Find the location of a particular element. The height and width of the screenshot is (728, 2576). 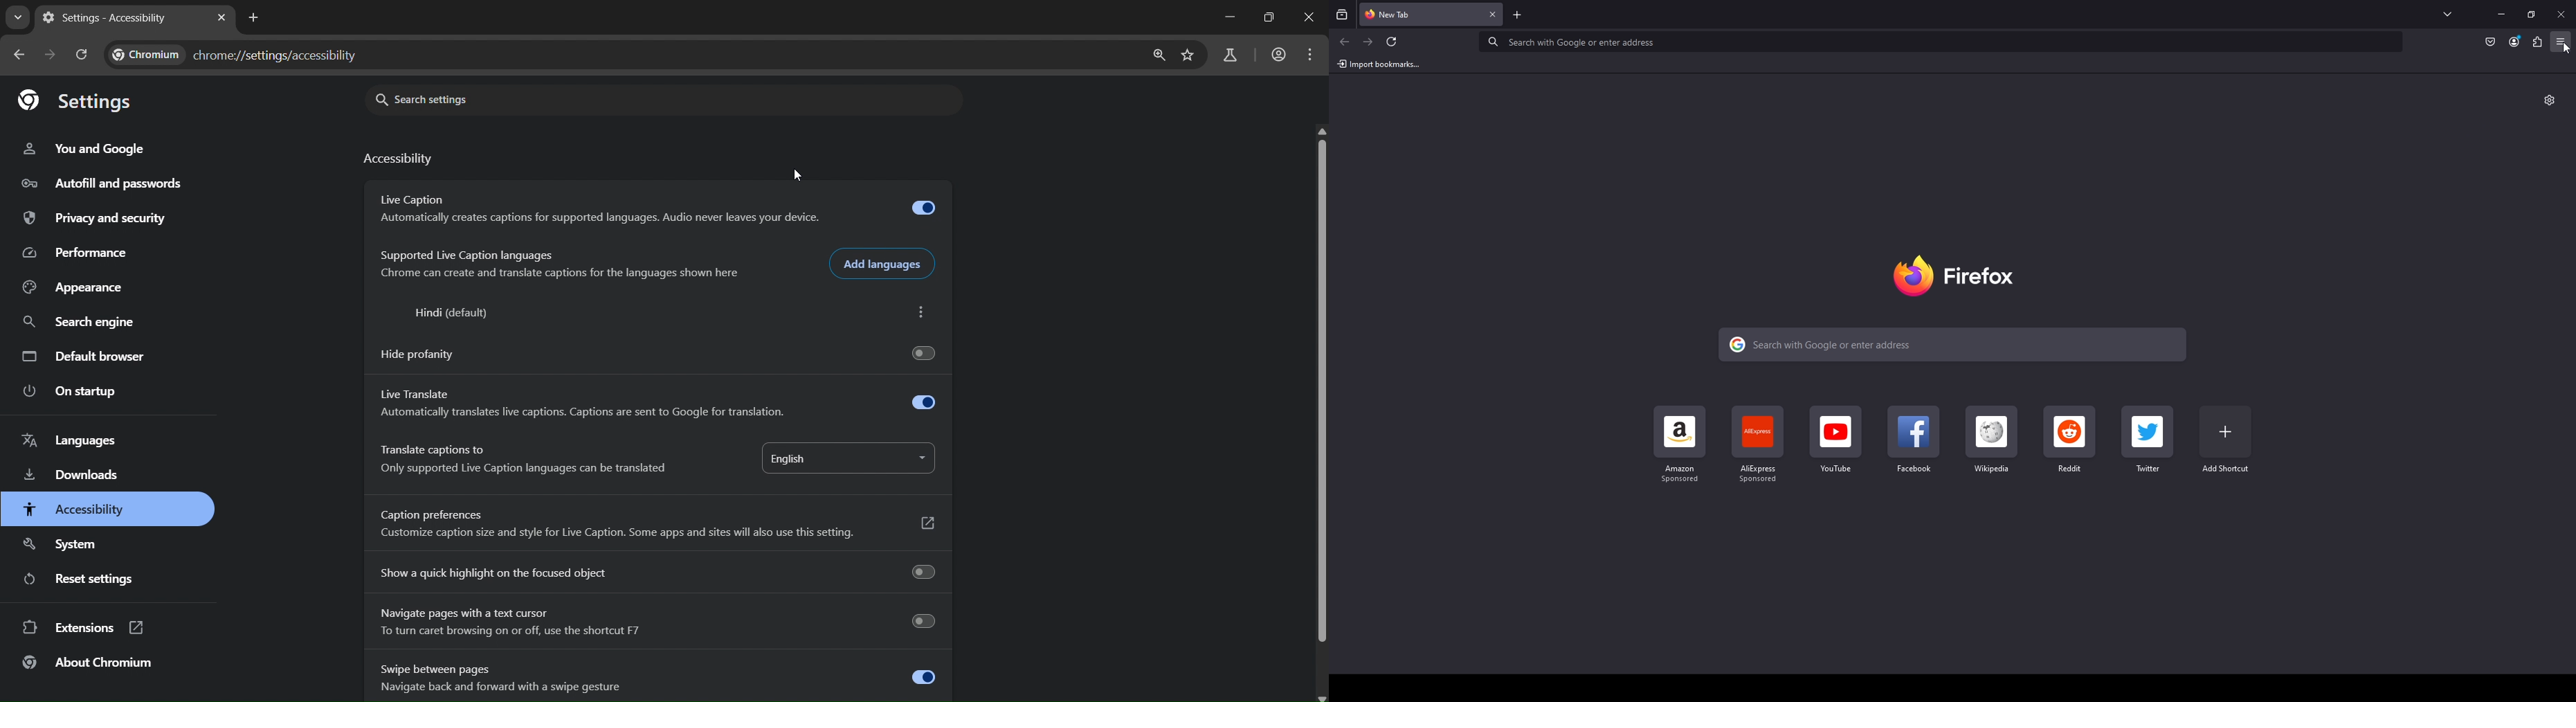

Refresh is located at coordinates (1392, 42).